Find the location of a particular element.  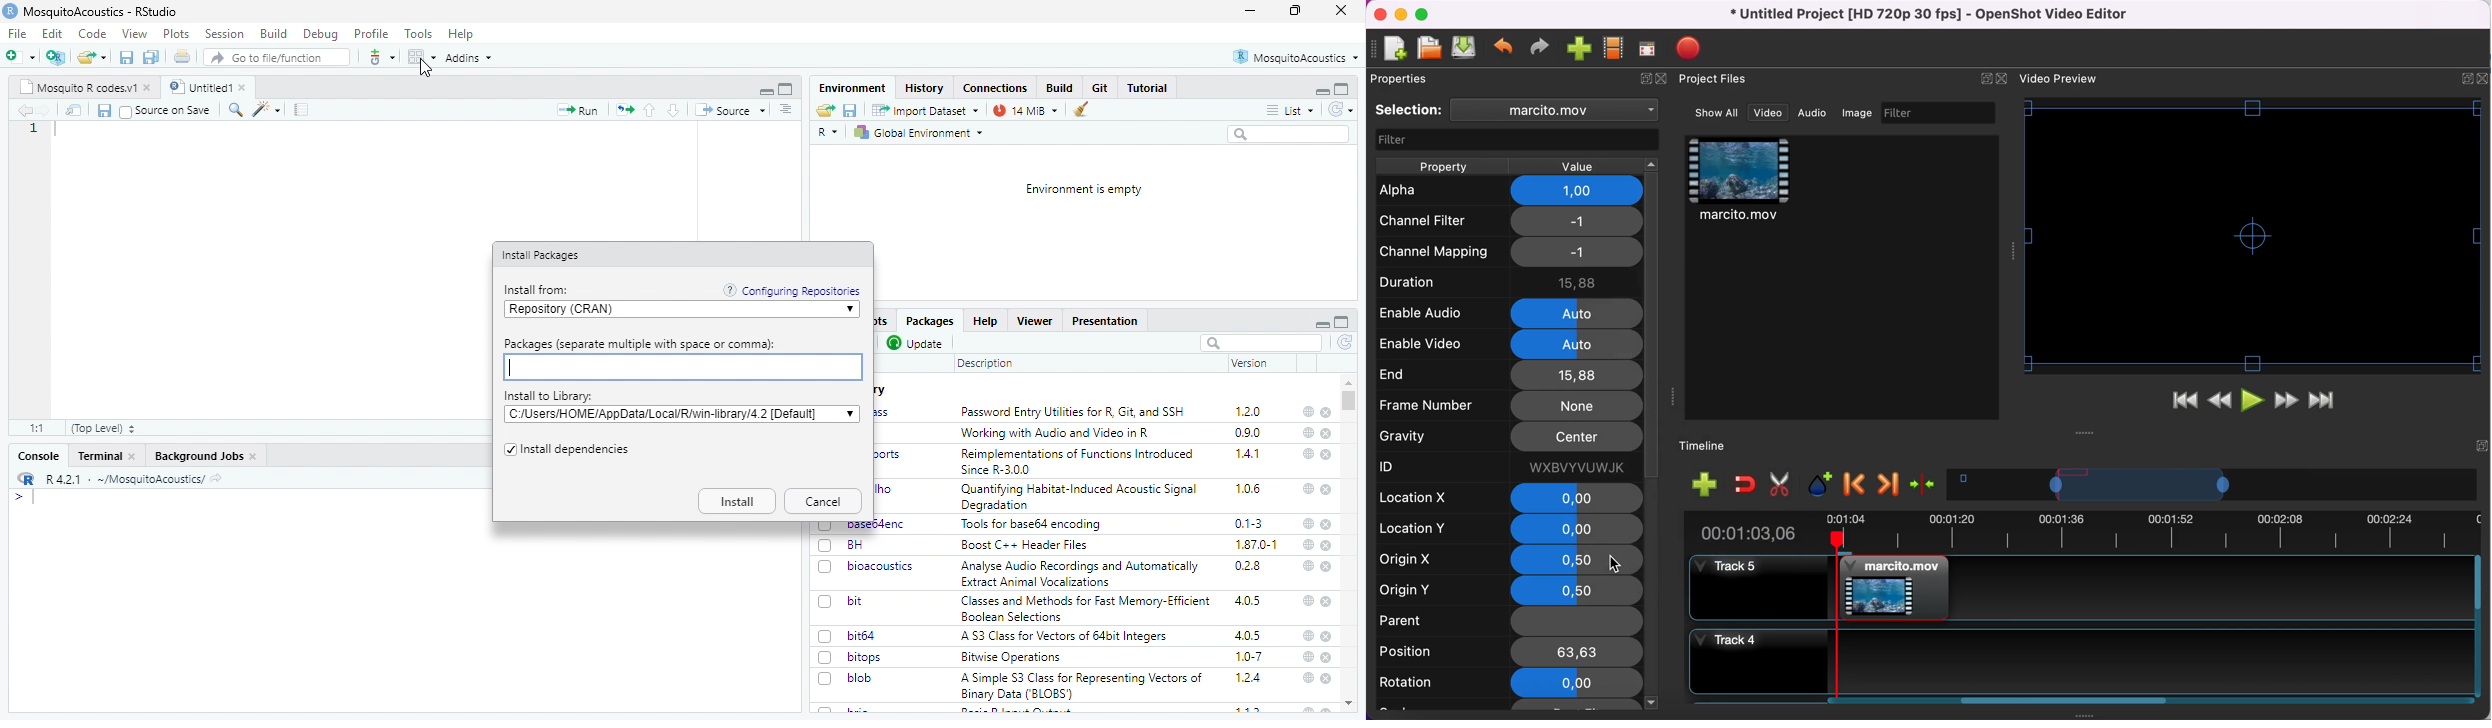

save file is located at coordinates (1465, 47).